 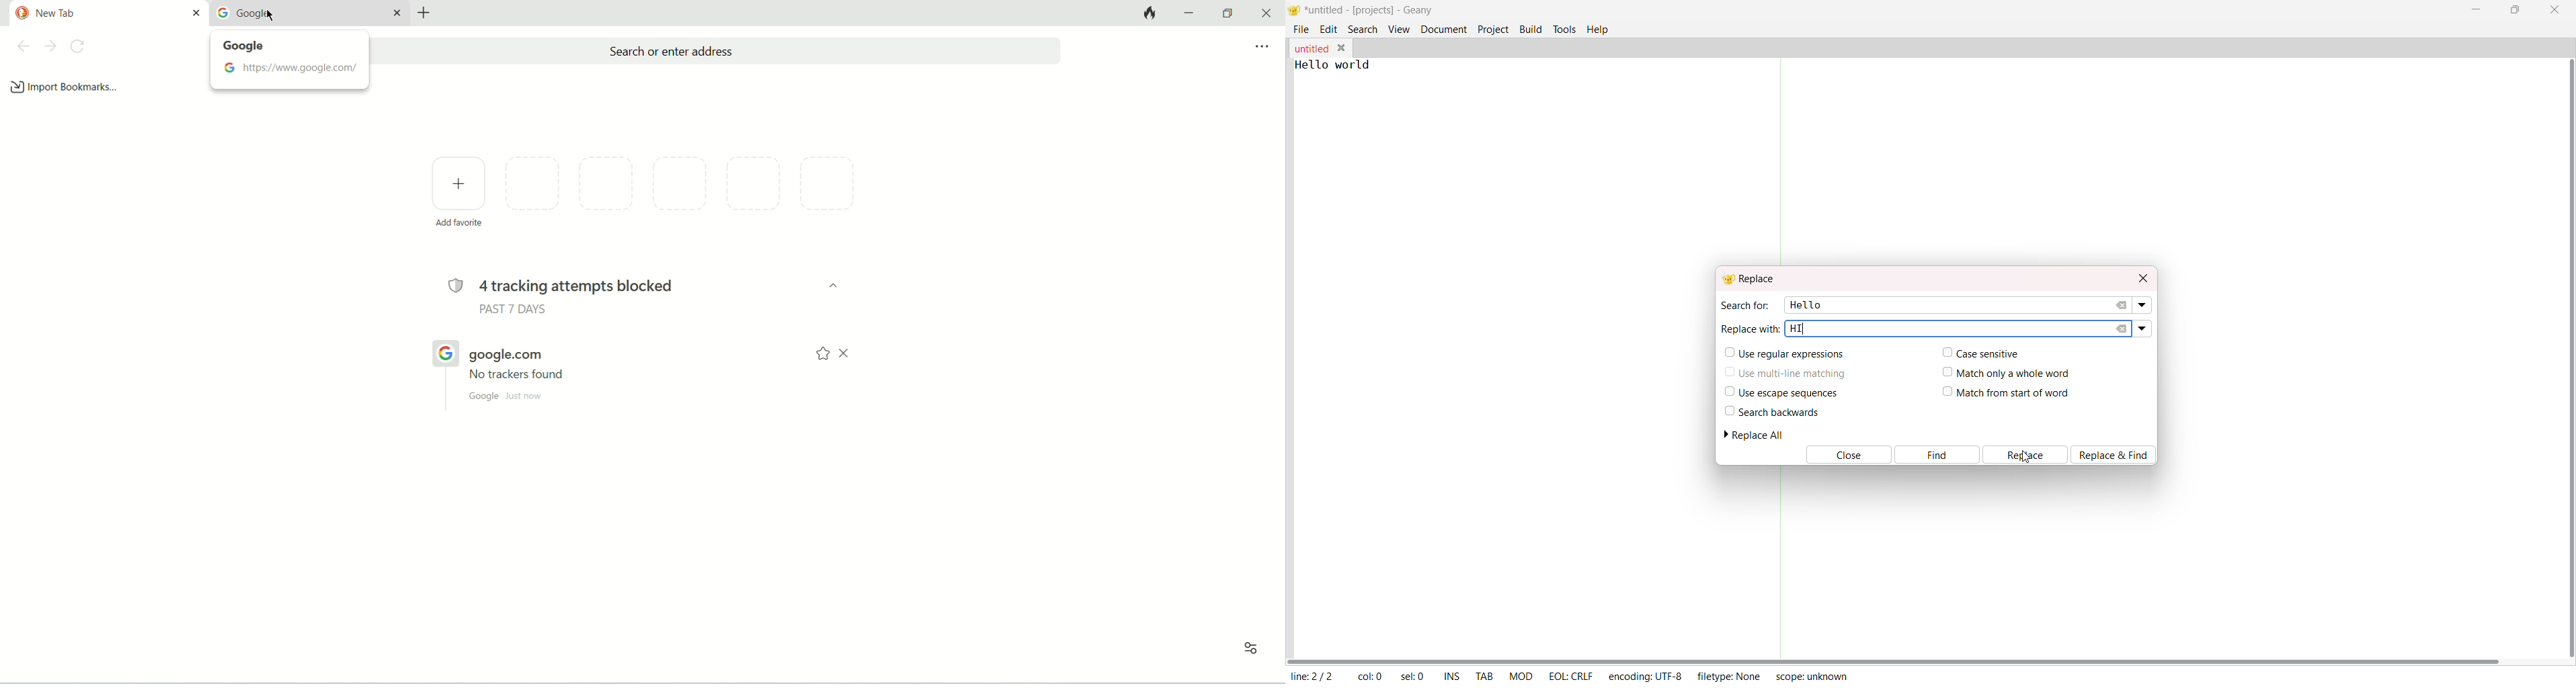 What do you see at coordinates (1485, 677) in the screenshot?
I see `tab` at bounding box center [1485, 677].